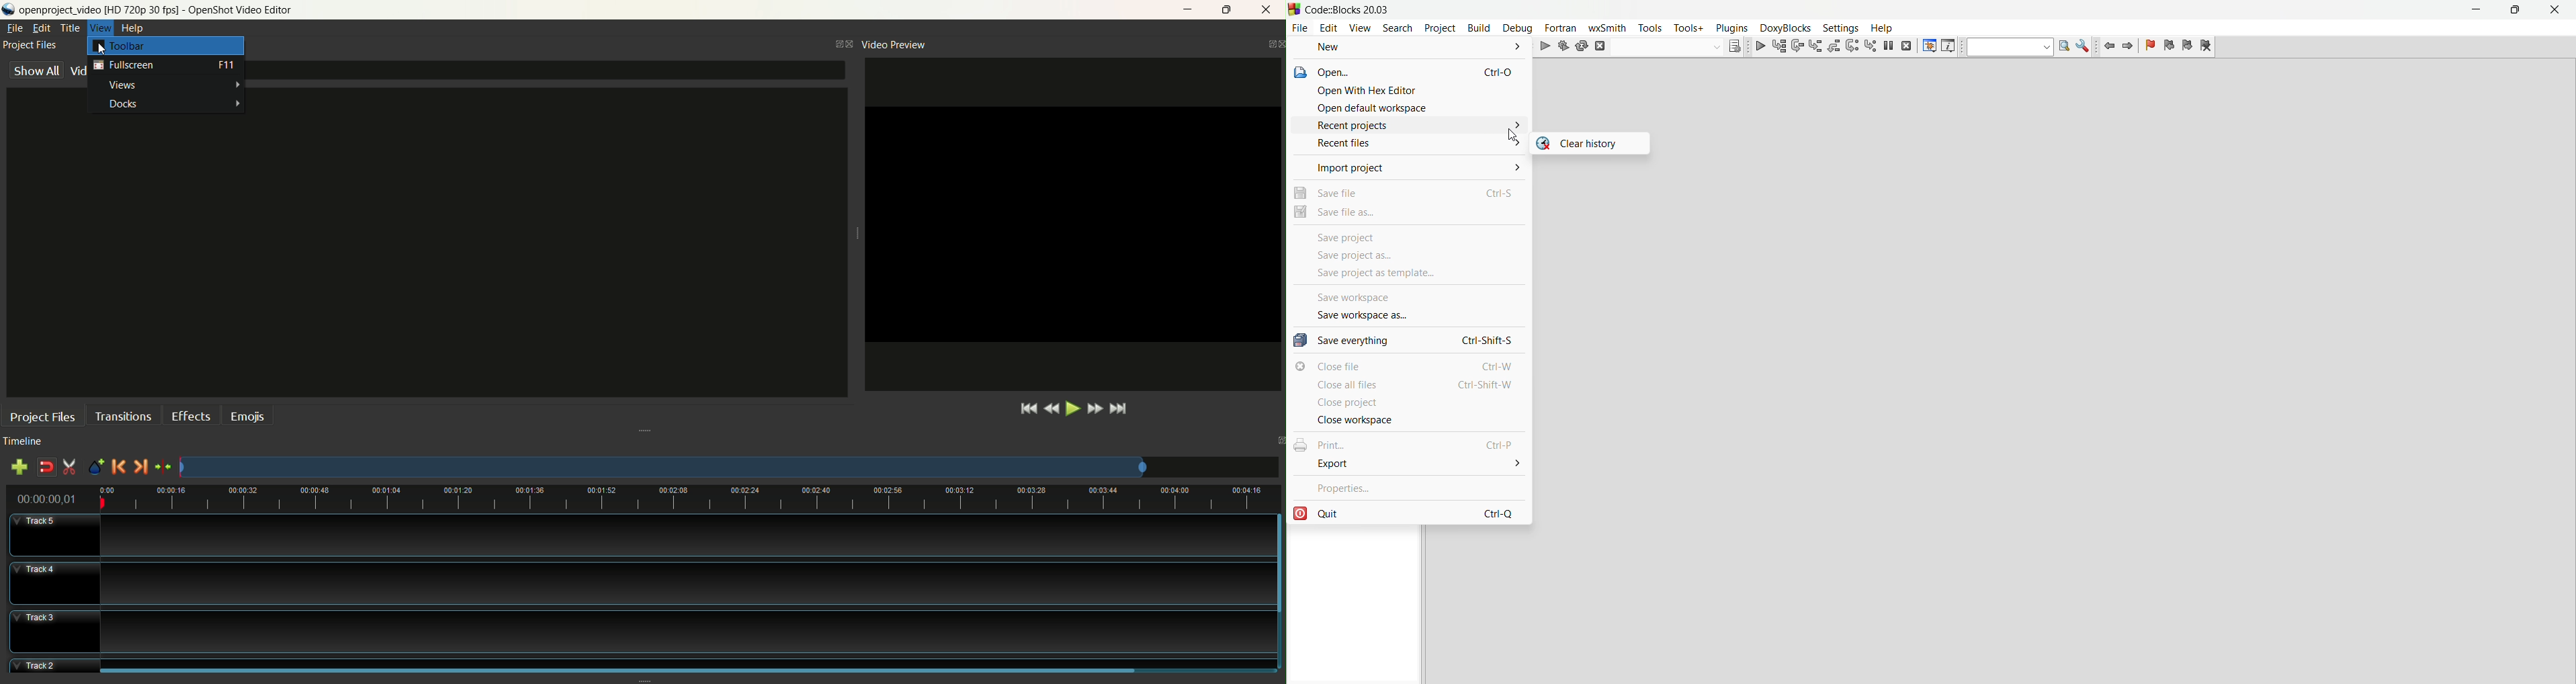 This screenshot has width=2576, height=700. Describe the element at coordinates (134, 29) in the screenshot. I see `help` at that location.